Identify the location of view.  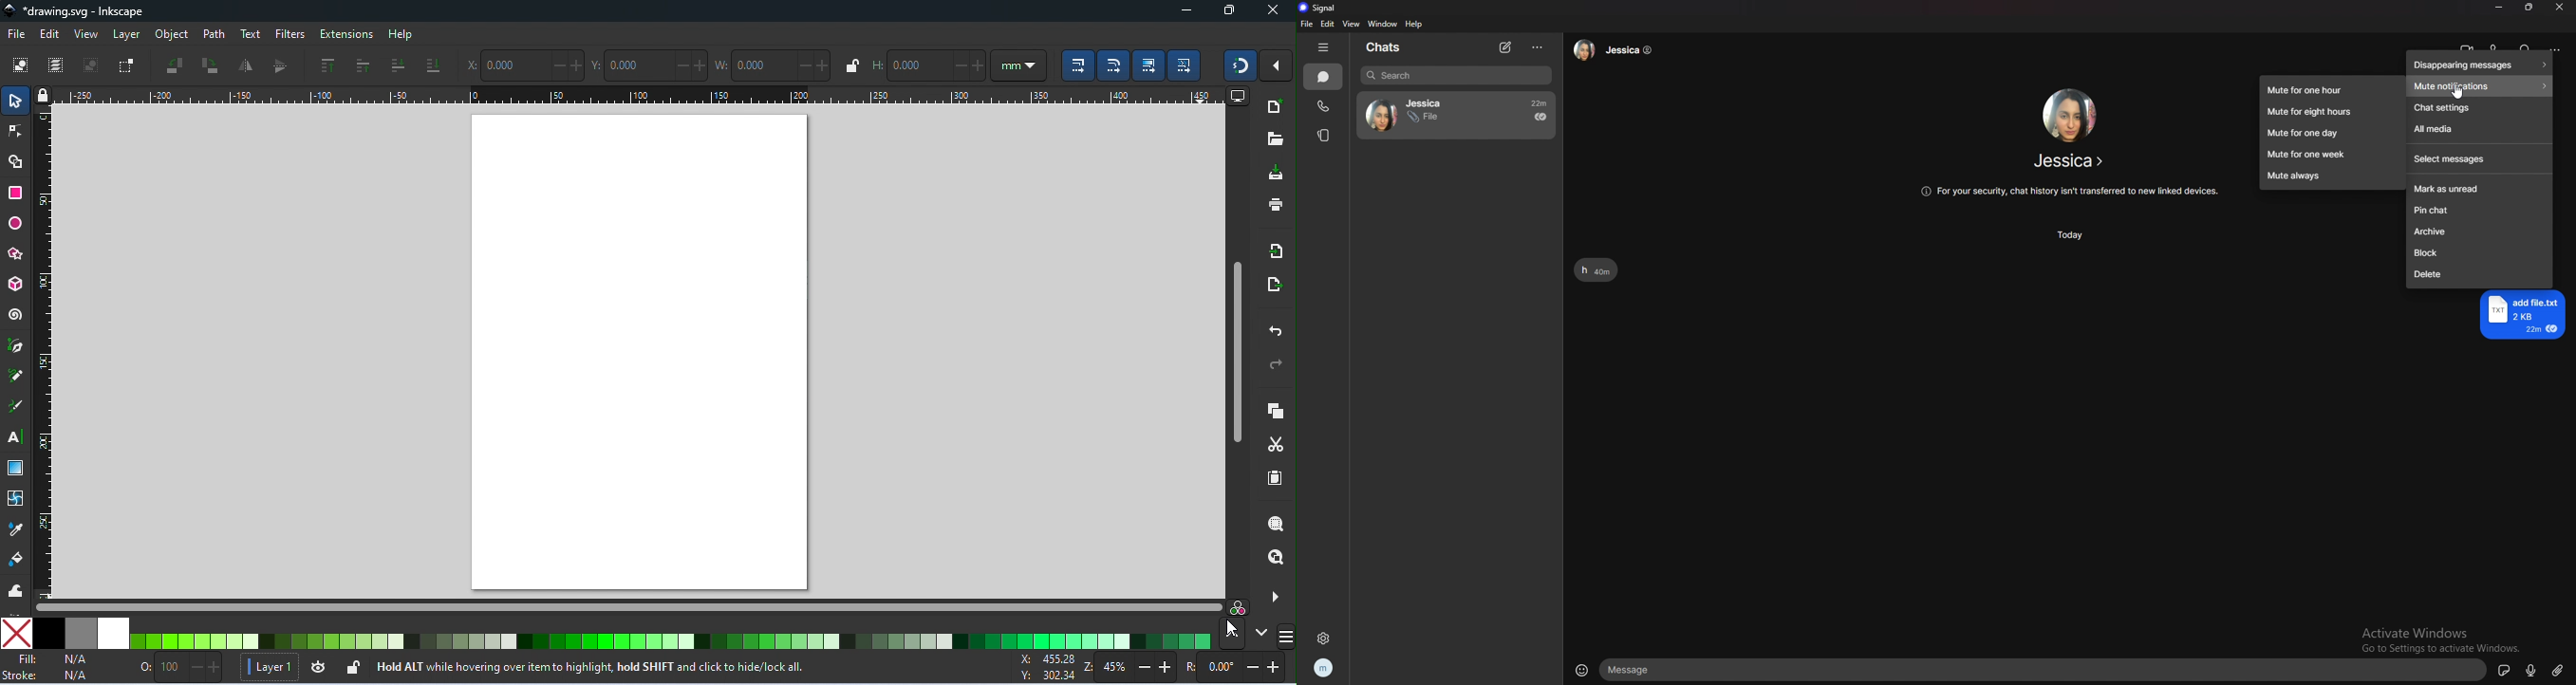
(1351, 23).